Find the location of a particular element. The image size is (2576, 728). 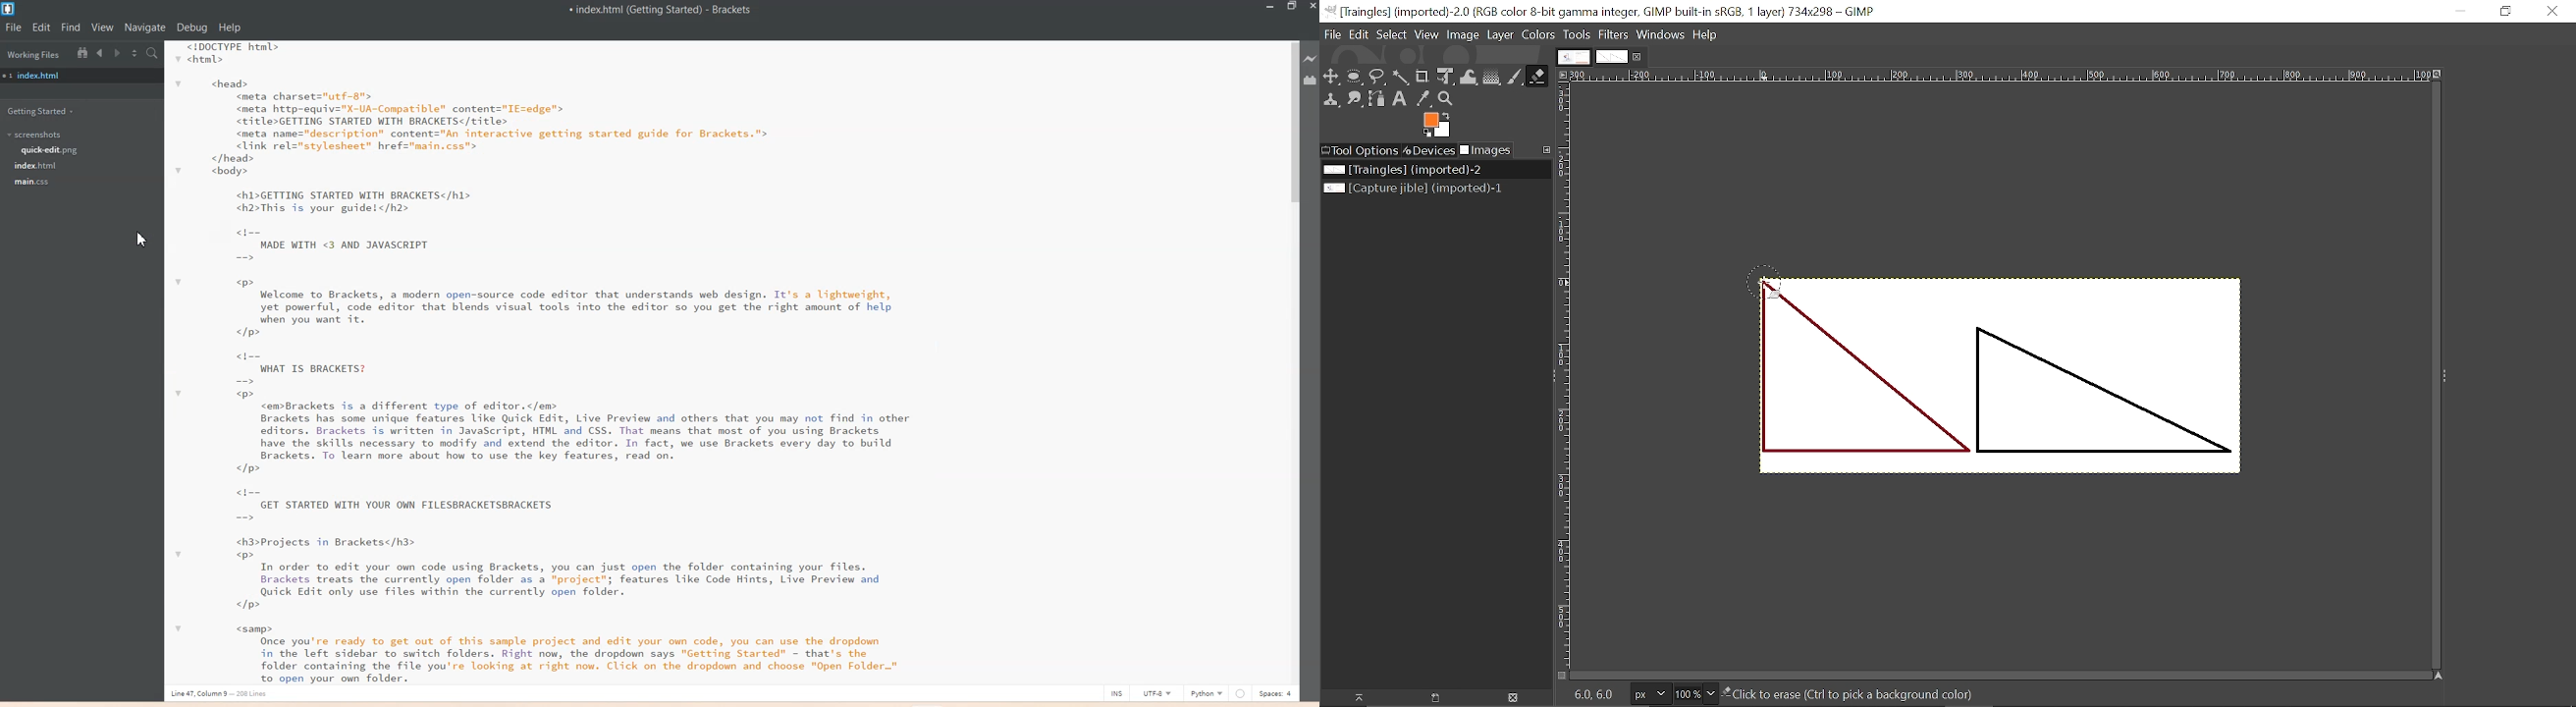

Help is located at coordinates (1706, 34).